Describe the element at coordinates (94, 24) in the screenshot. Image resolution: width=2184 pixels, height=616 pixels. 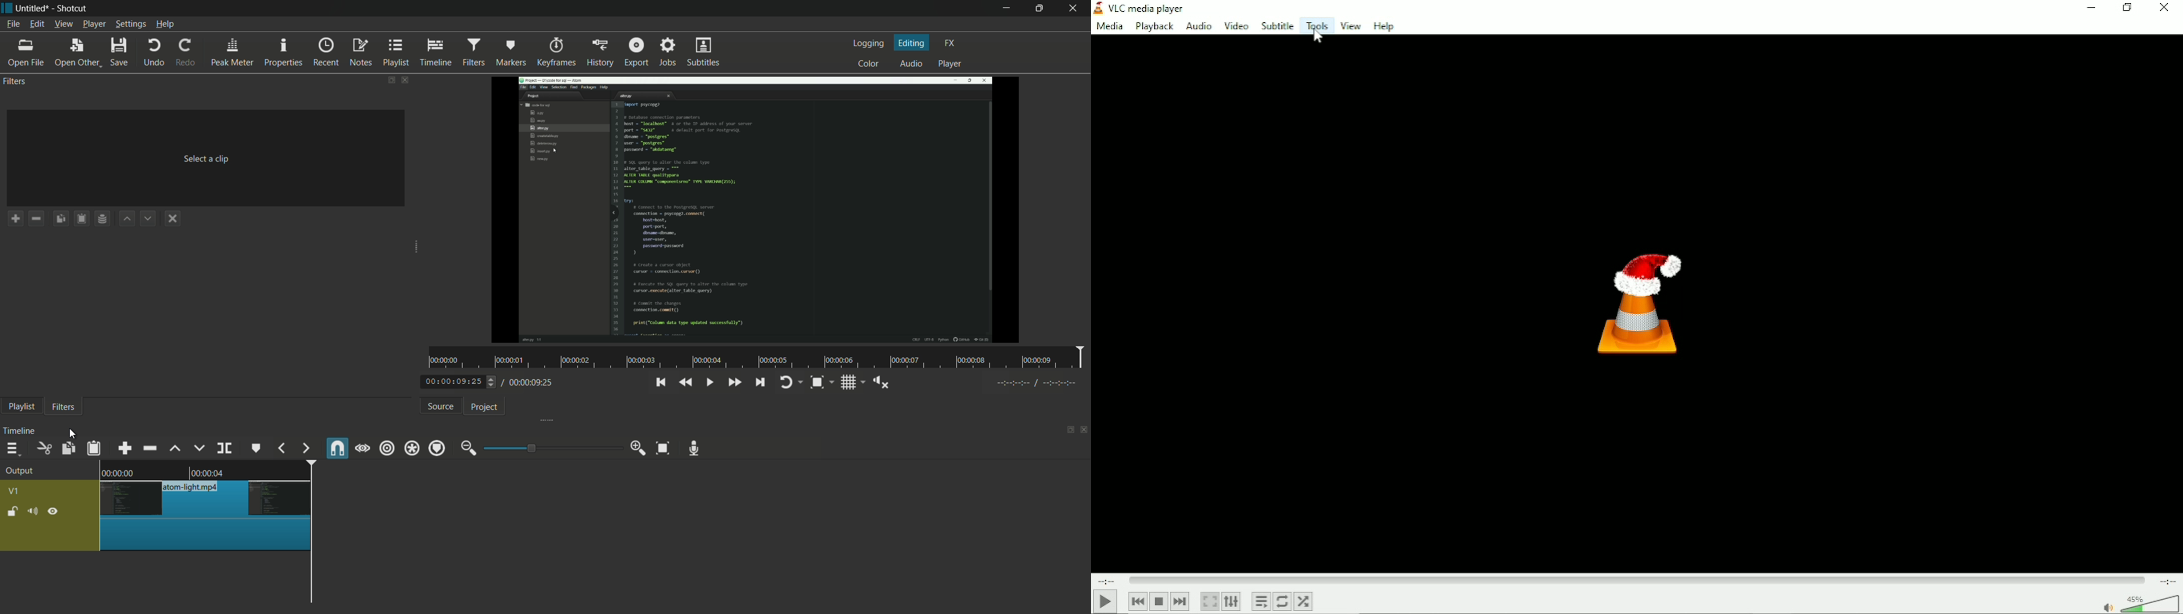
I see `player menu` at that location.